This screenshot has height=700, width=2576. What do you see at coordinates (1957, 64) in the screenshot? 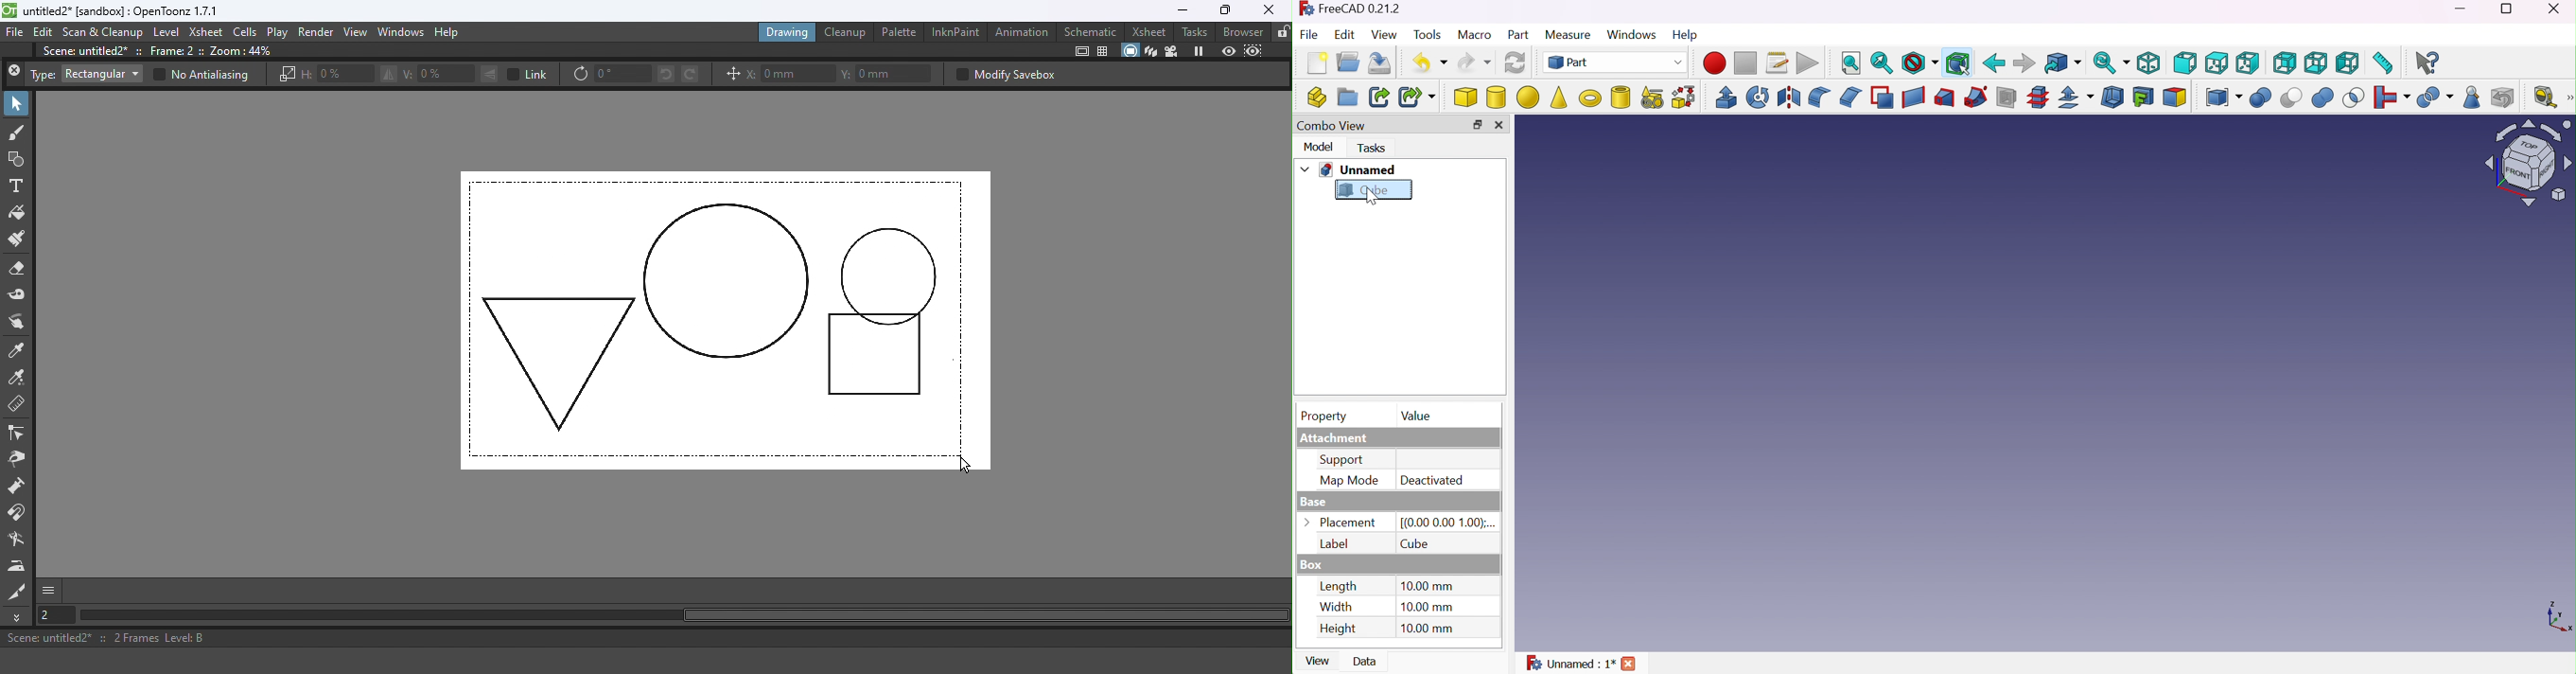
I see `Bounding box` at bounding box center [1957, 64].